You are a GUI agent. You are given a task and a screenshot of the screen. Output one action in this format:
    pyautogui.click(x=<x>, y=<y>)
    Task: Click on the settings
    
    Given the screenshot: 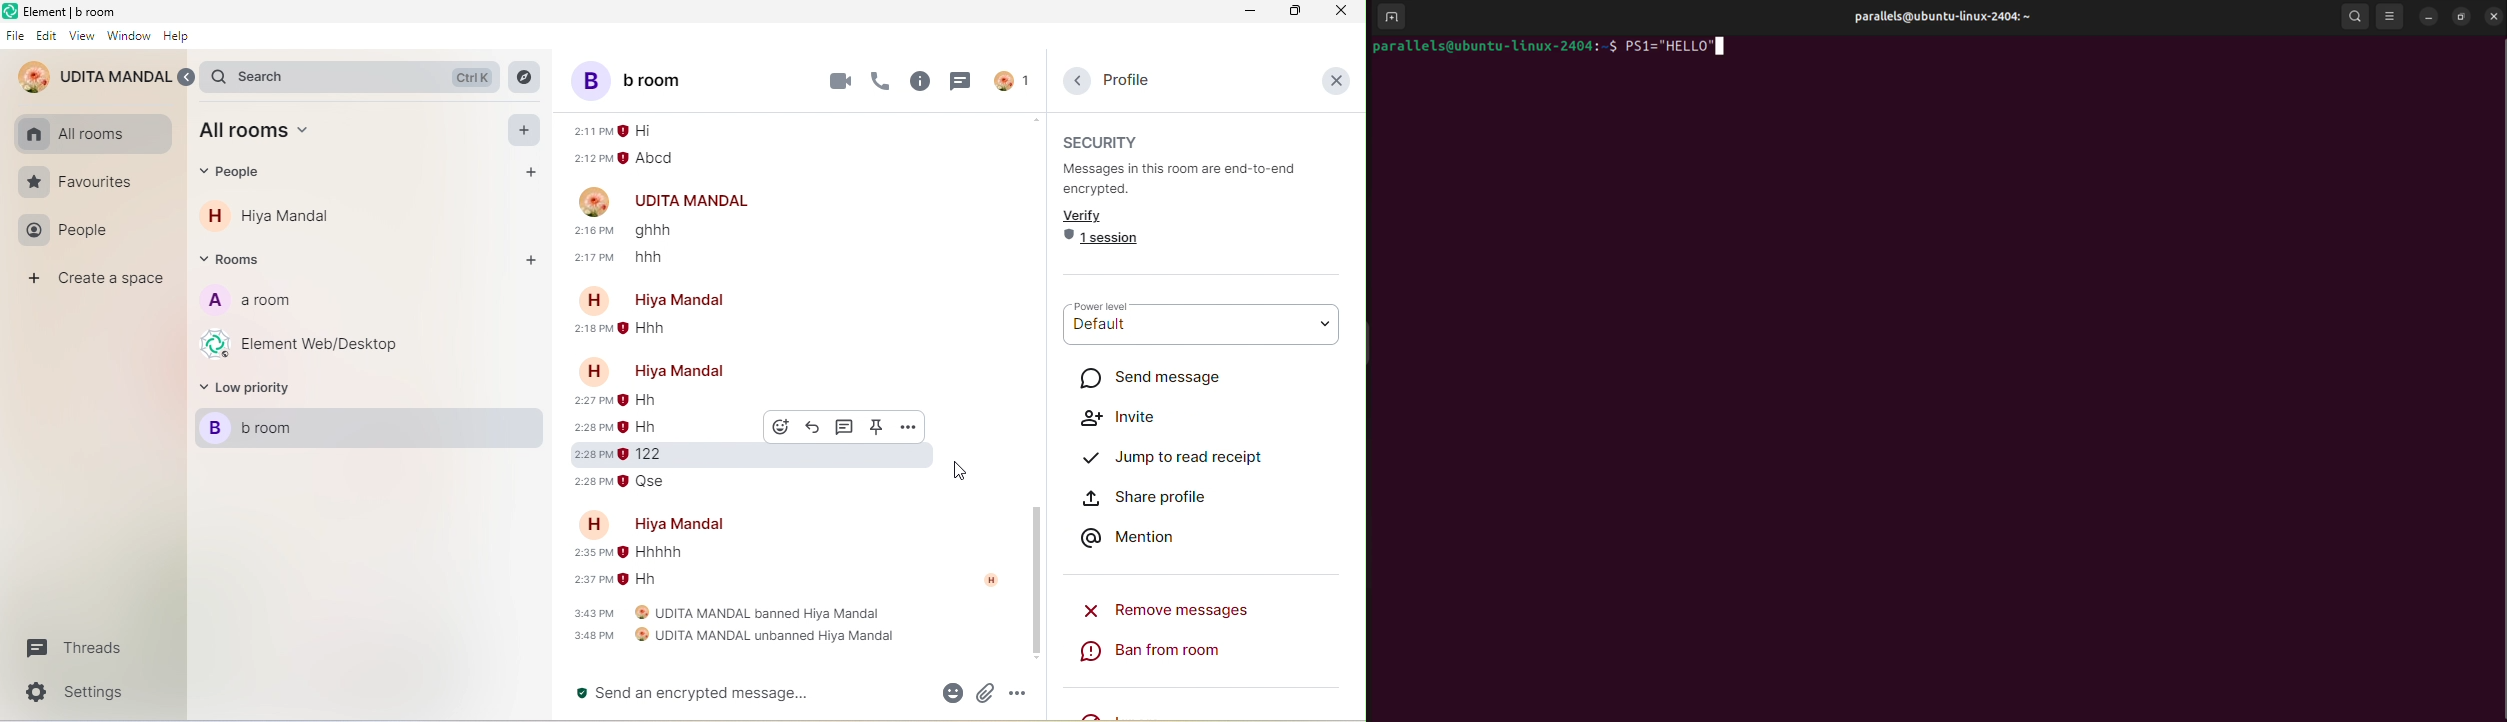 What is the action you would take?
    pyautogui.click(x=85, y=692)
    